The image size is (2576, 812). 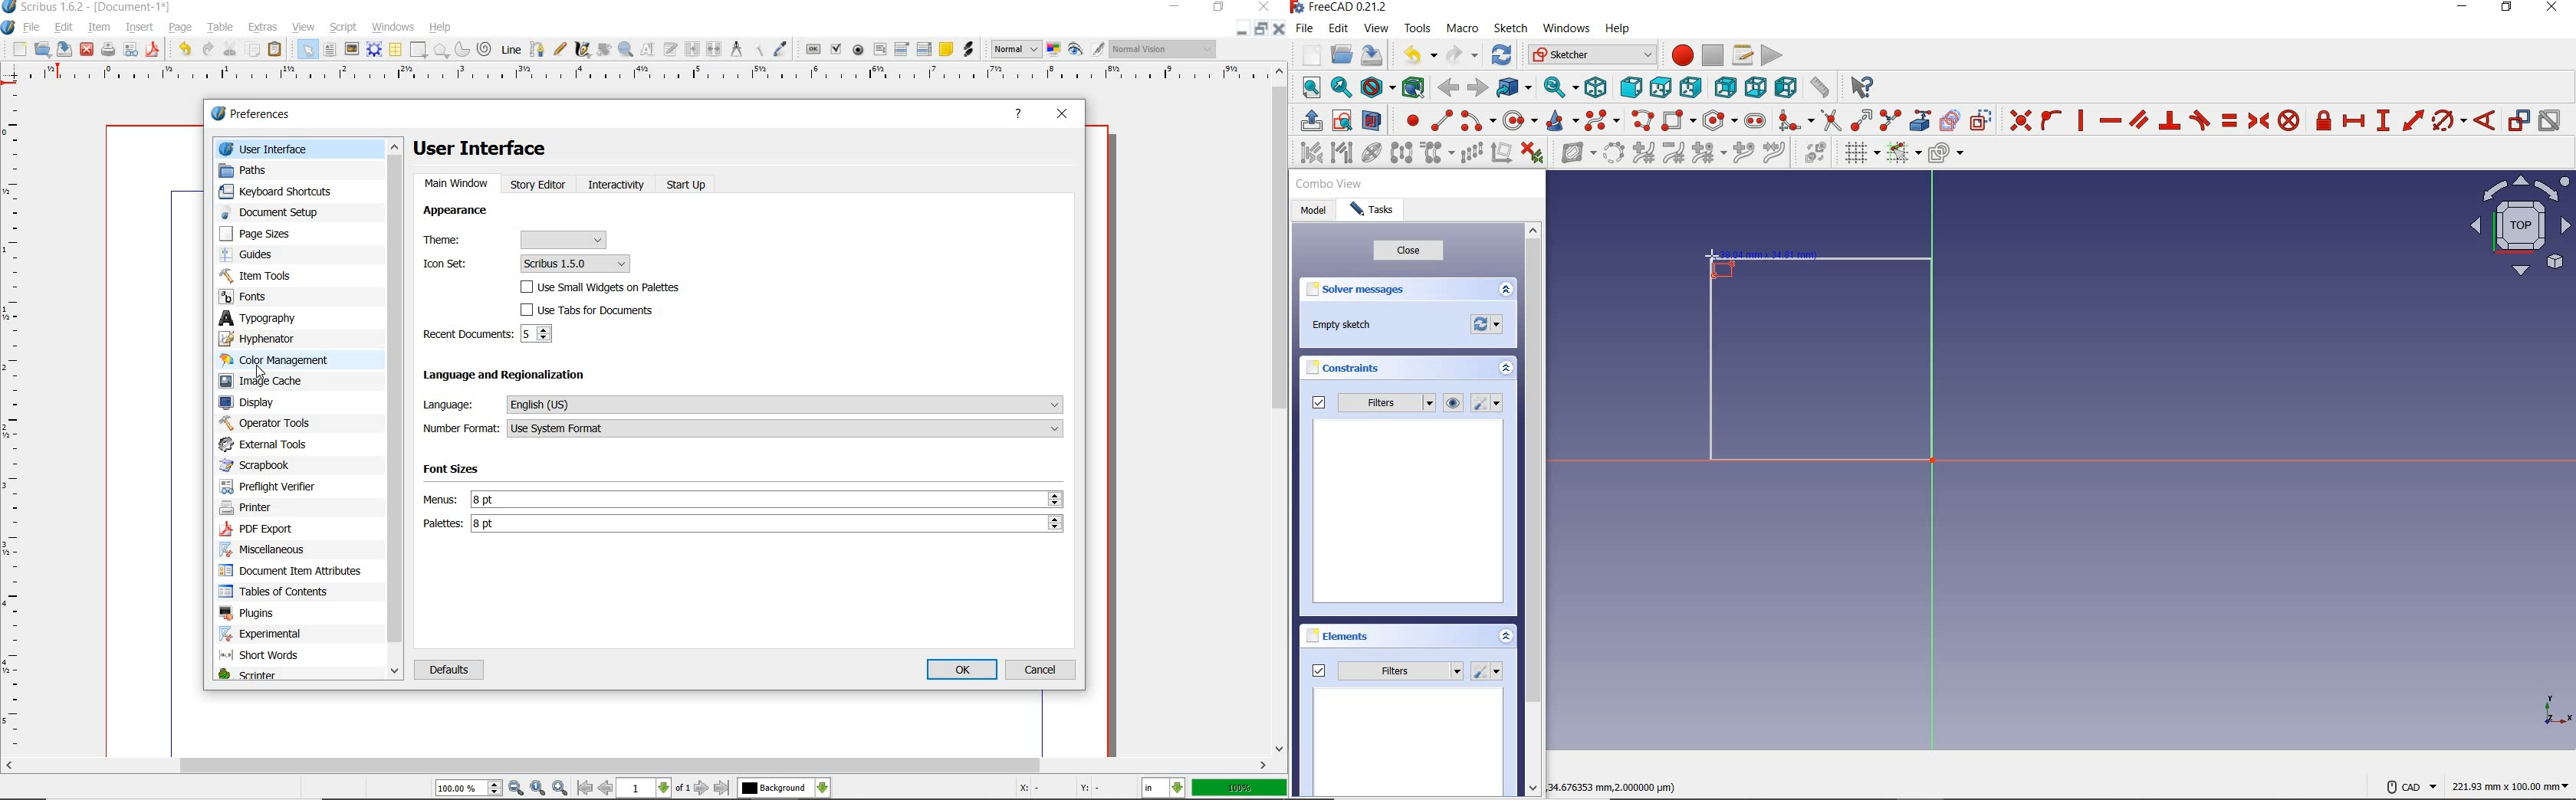 I want to click on edit, so click(x=1339, y=30).